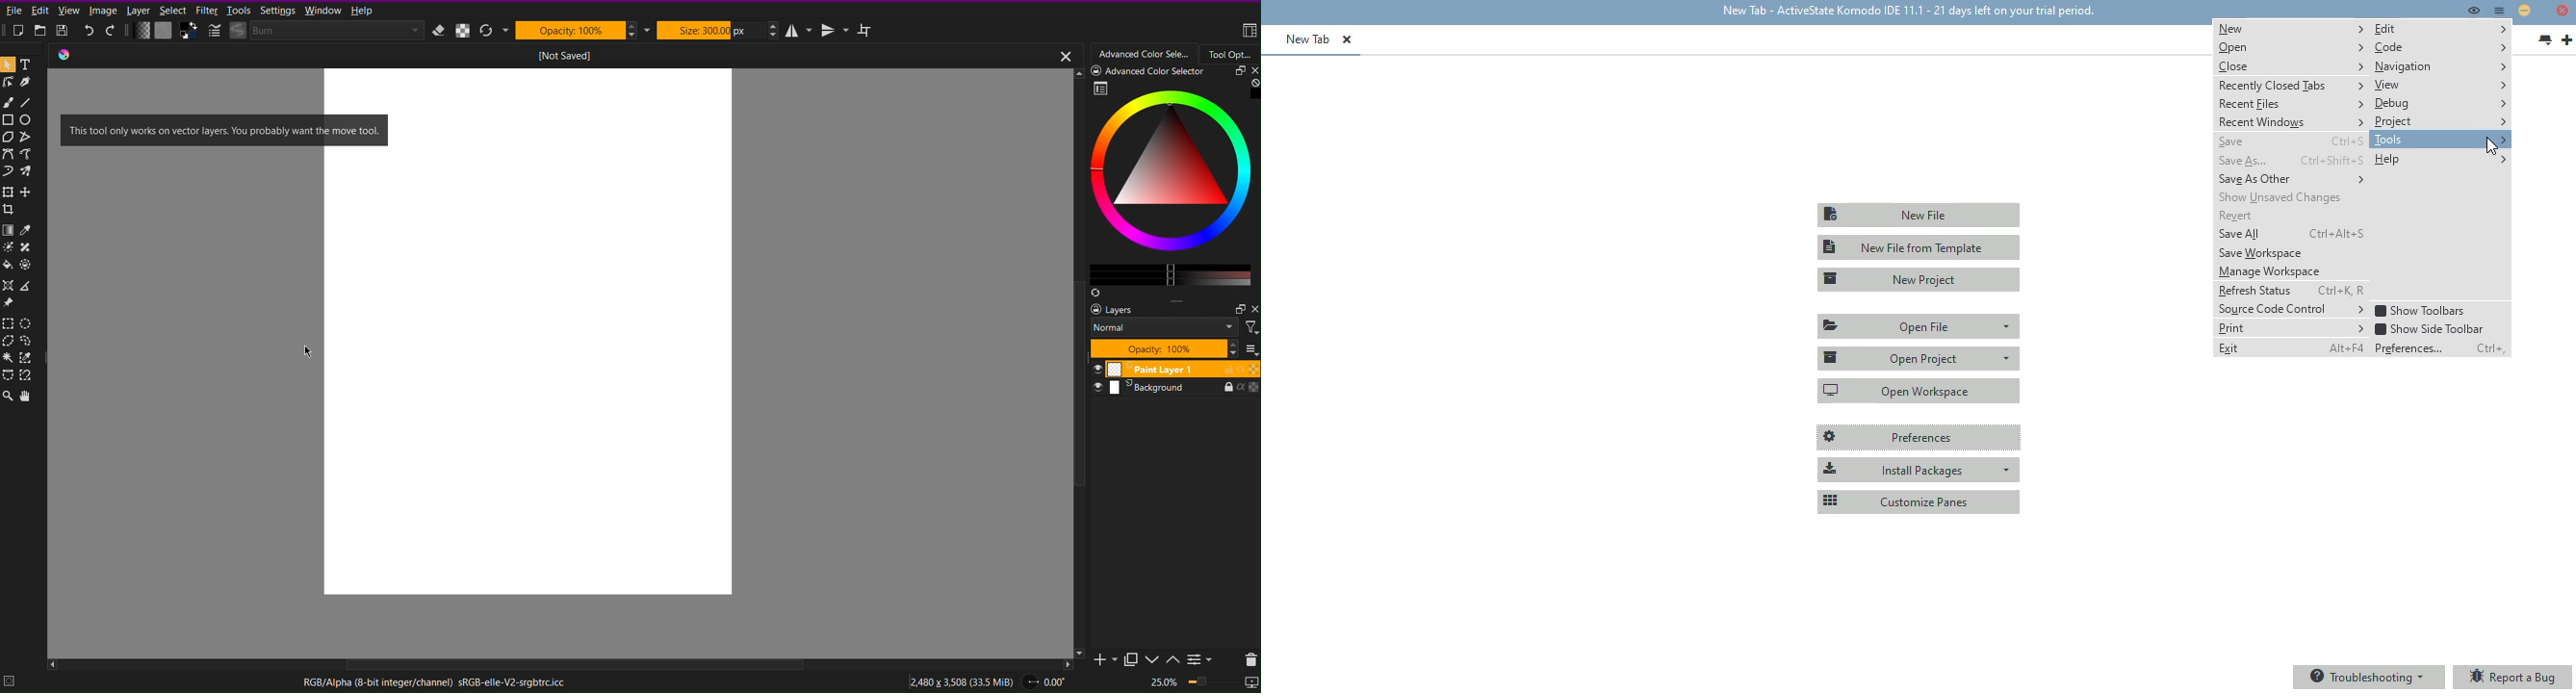 The image size is (2576, 700). Describe the element at coordinates (1174, 379) in the screenshot. I see `Slides` at that location.